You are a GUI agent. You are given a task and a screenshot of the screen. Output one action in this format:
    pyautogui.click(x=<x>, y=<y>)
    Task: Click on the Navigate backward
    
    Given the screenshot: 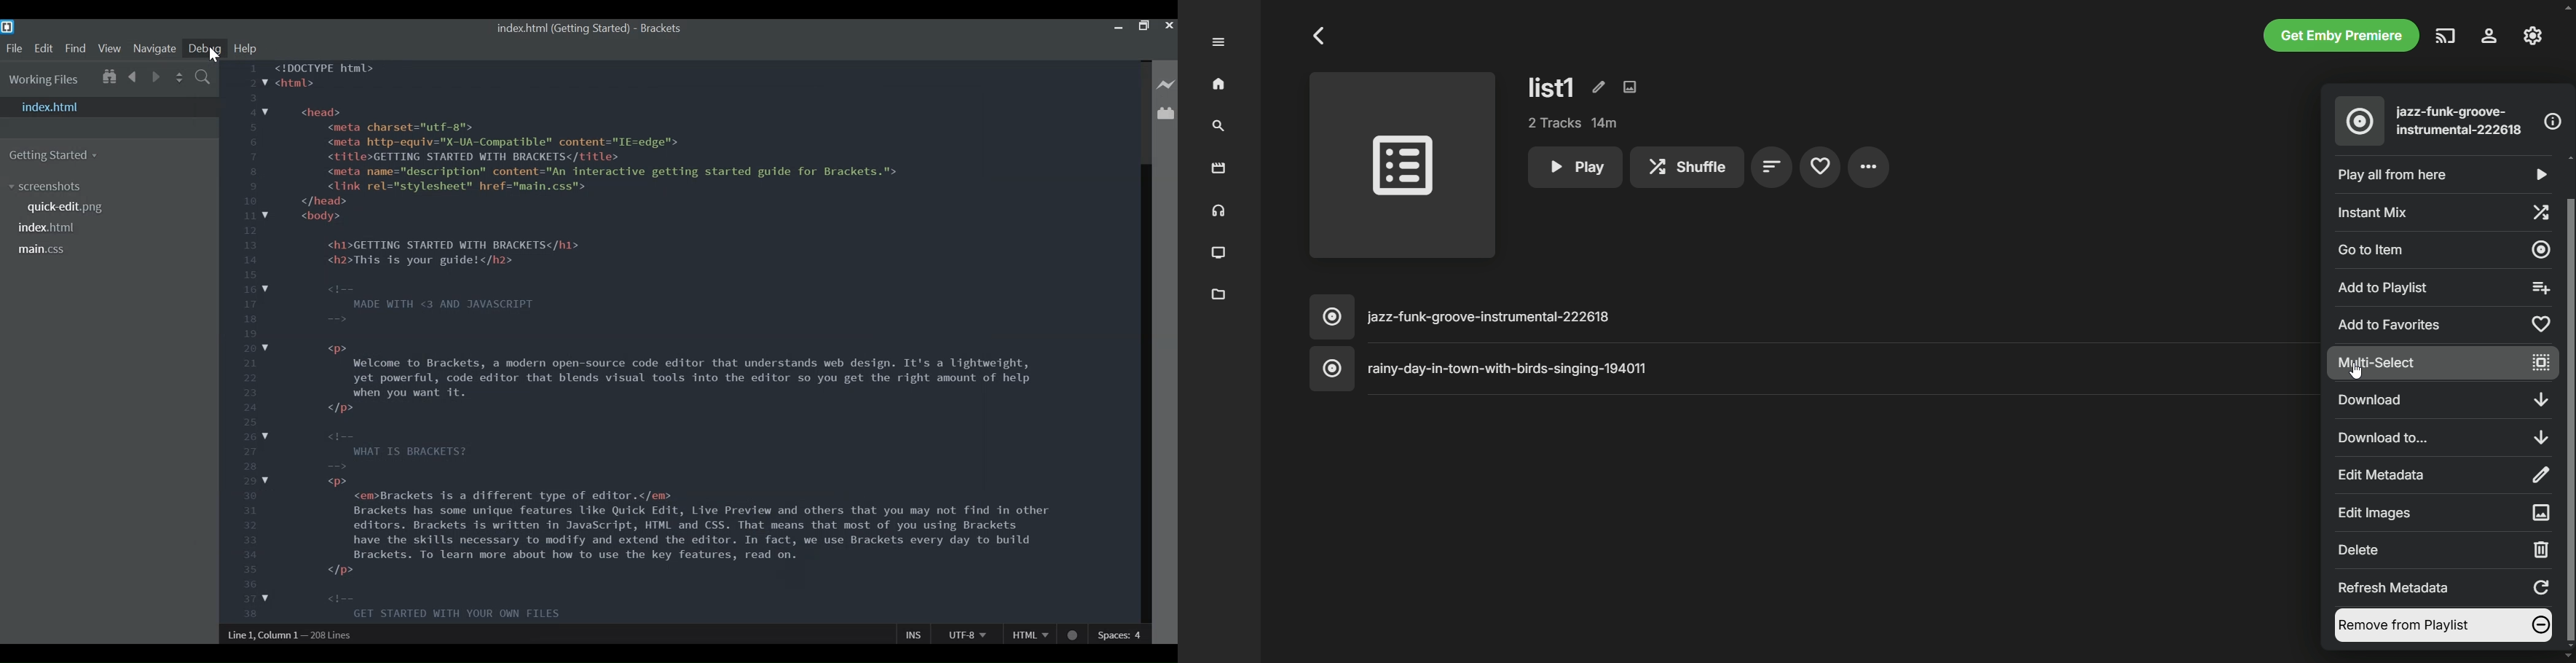 What is the action you would take?
    pyautogui.click(x=132, y=77)
    